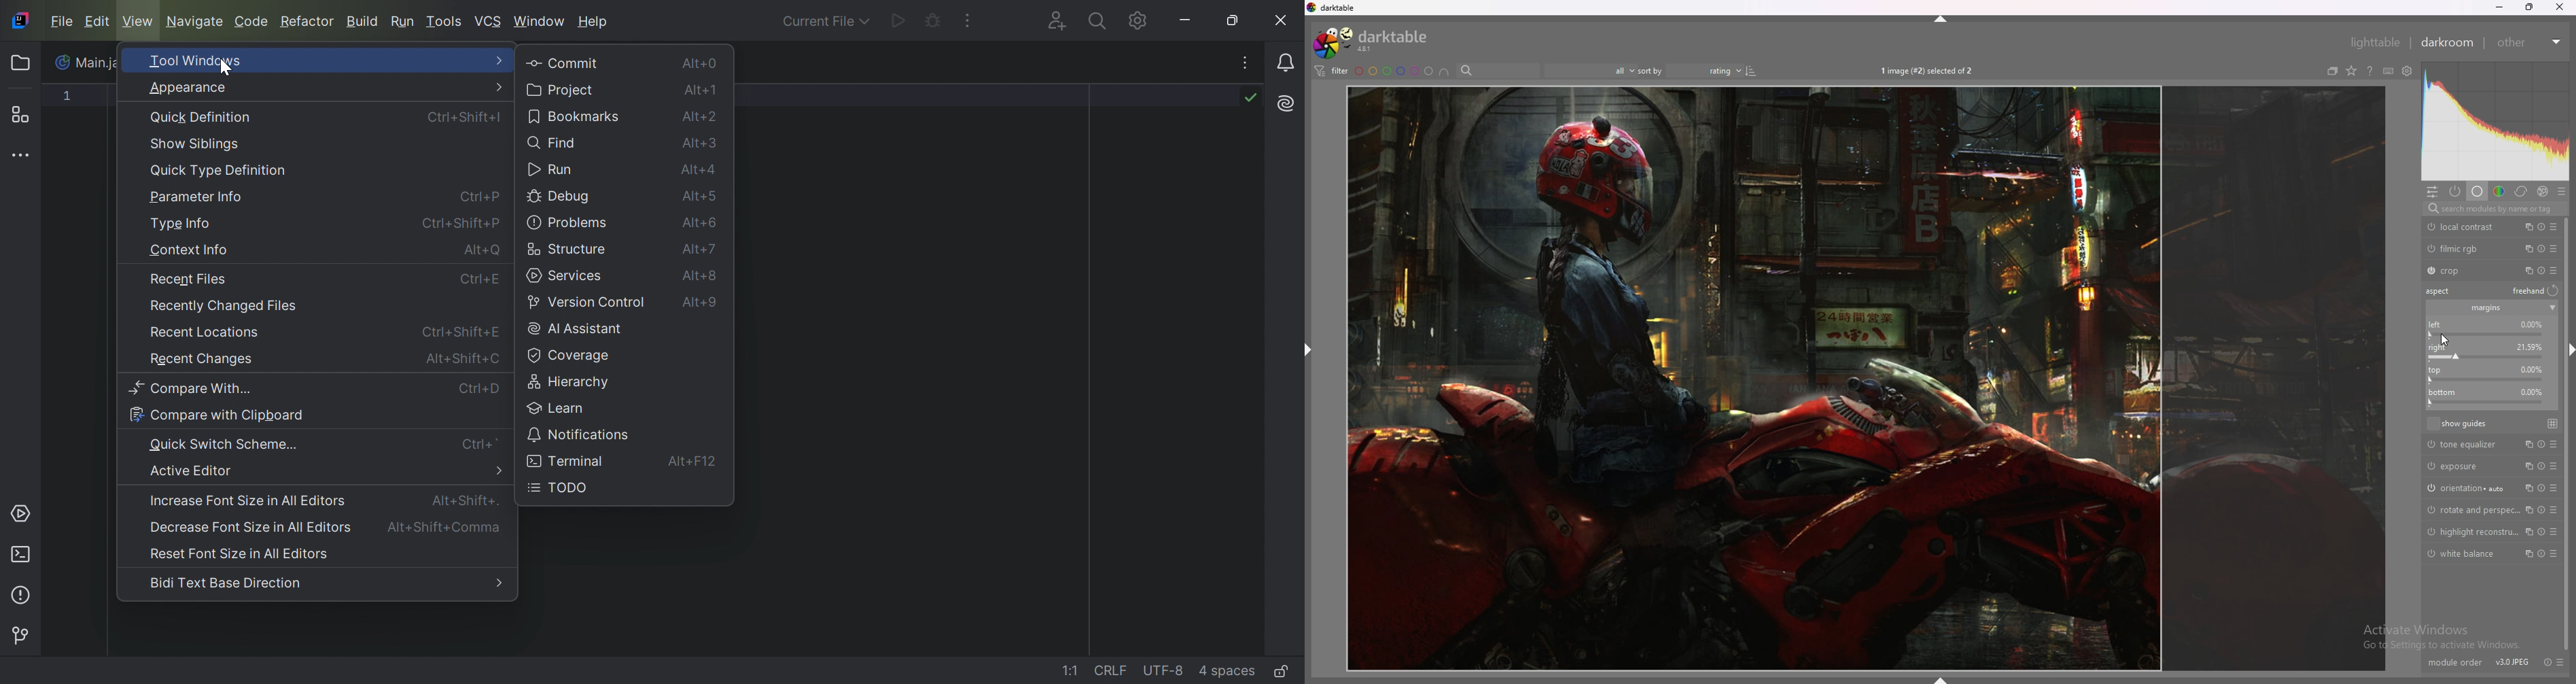  I want to click on margins, so click(2486, 309).